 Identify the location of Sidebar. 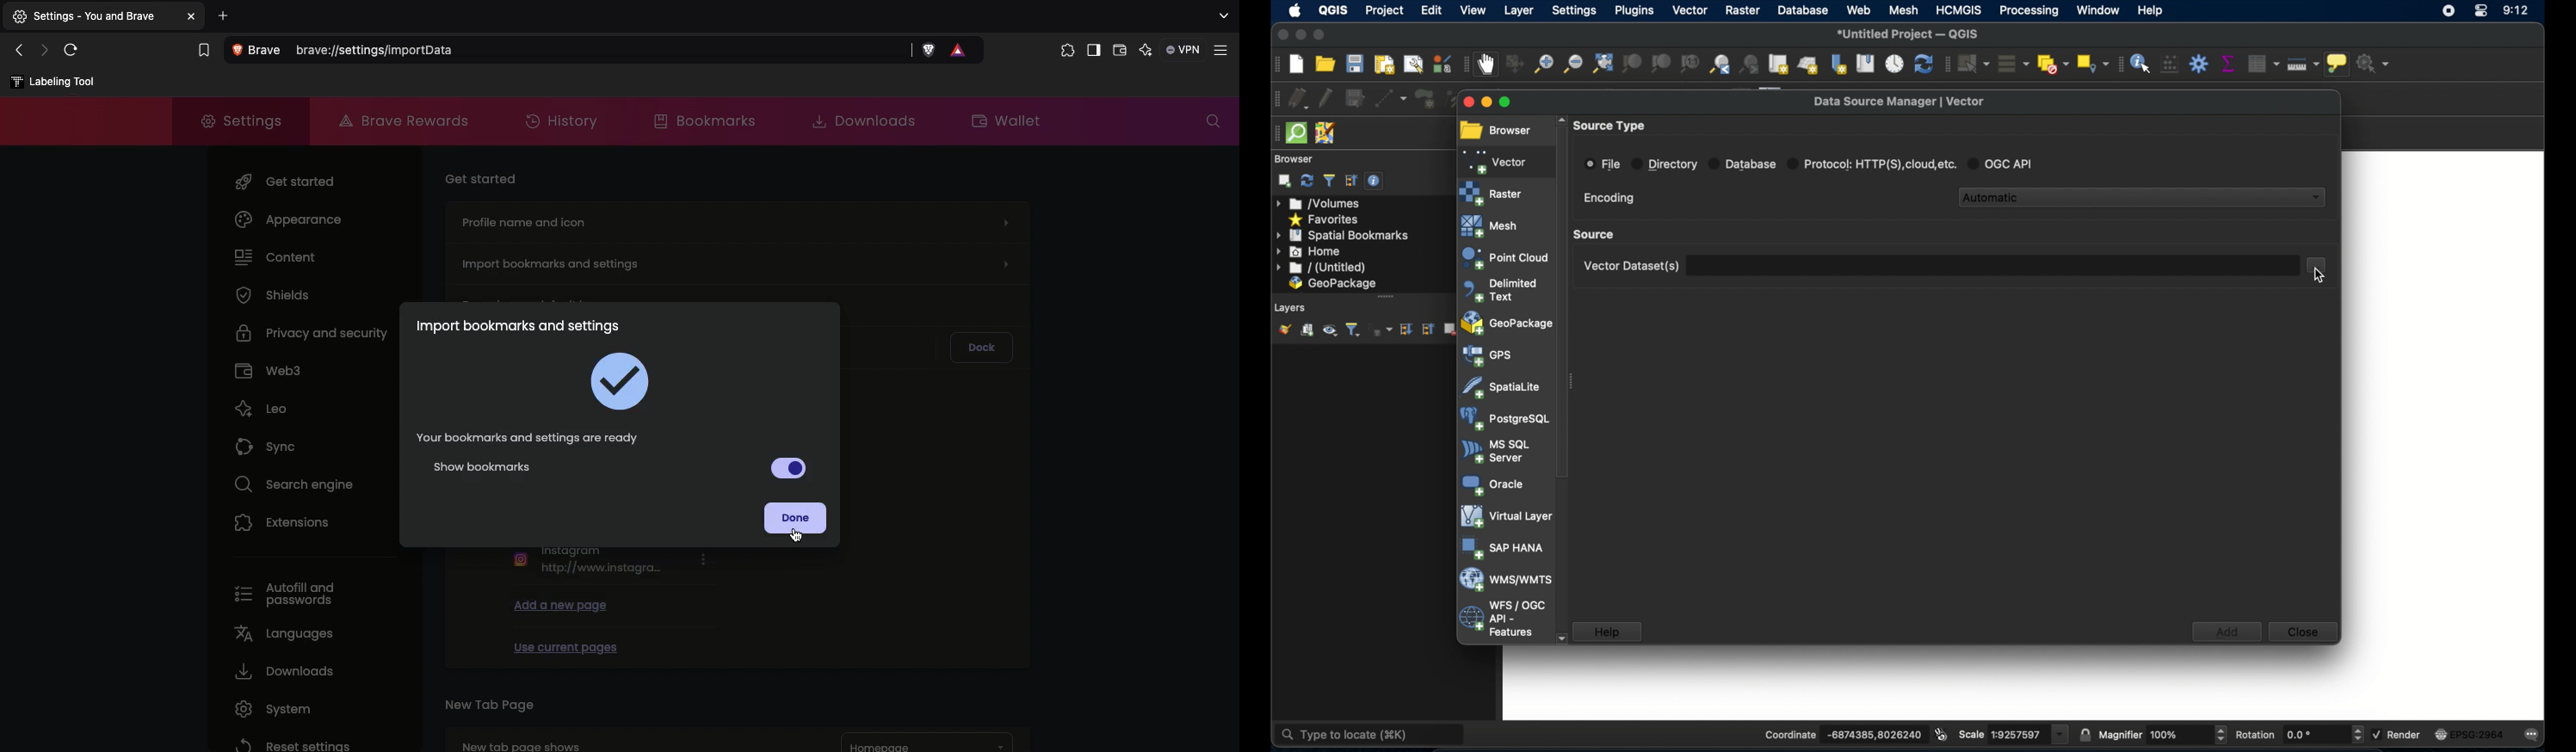
(1092, 52).